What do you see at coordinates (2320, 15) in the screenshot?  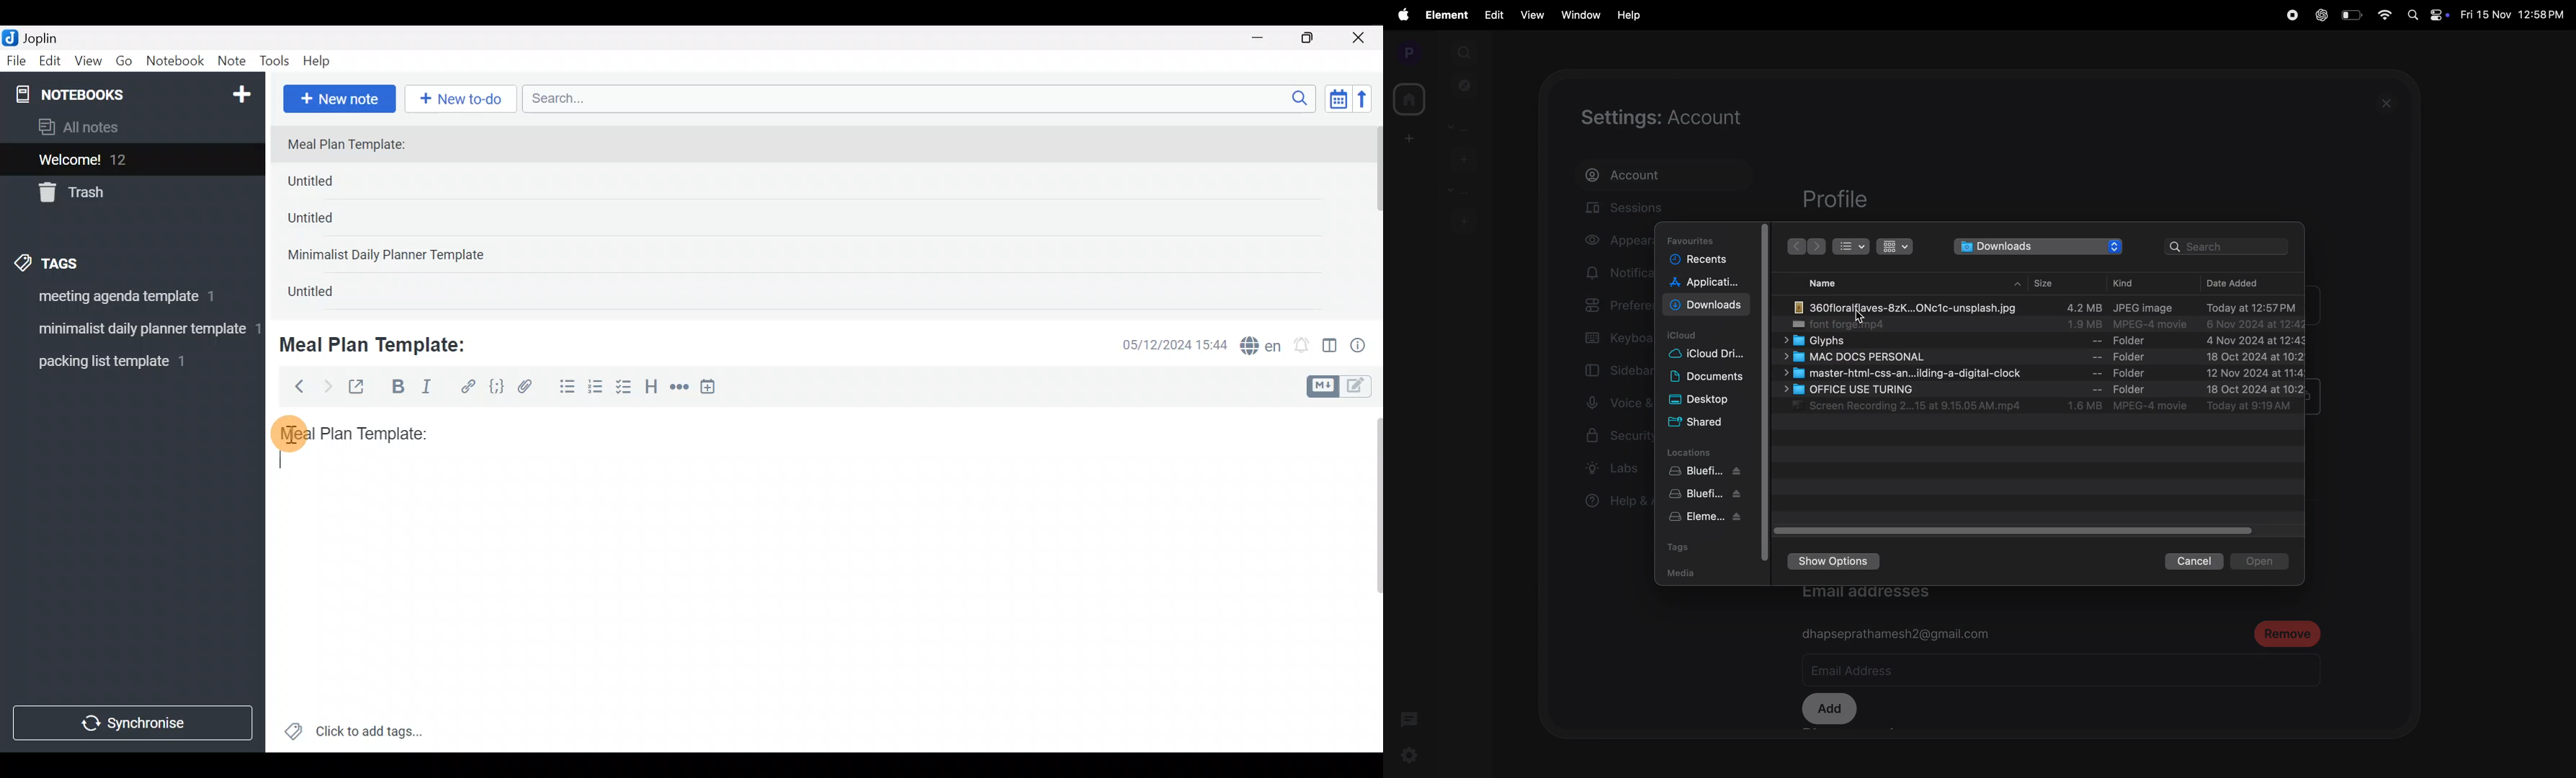 I see `chatgpt` at bounding box center [2320, 15].